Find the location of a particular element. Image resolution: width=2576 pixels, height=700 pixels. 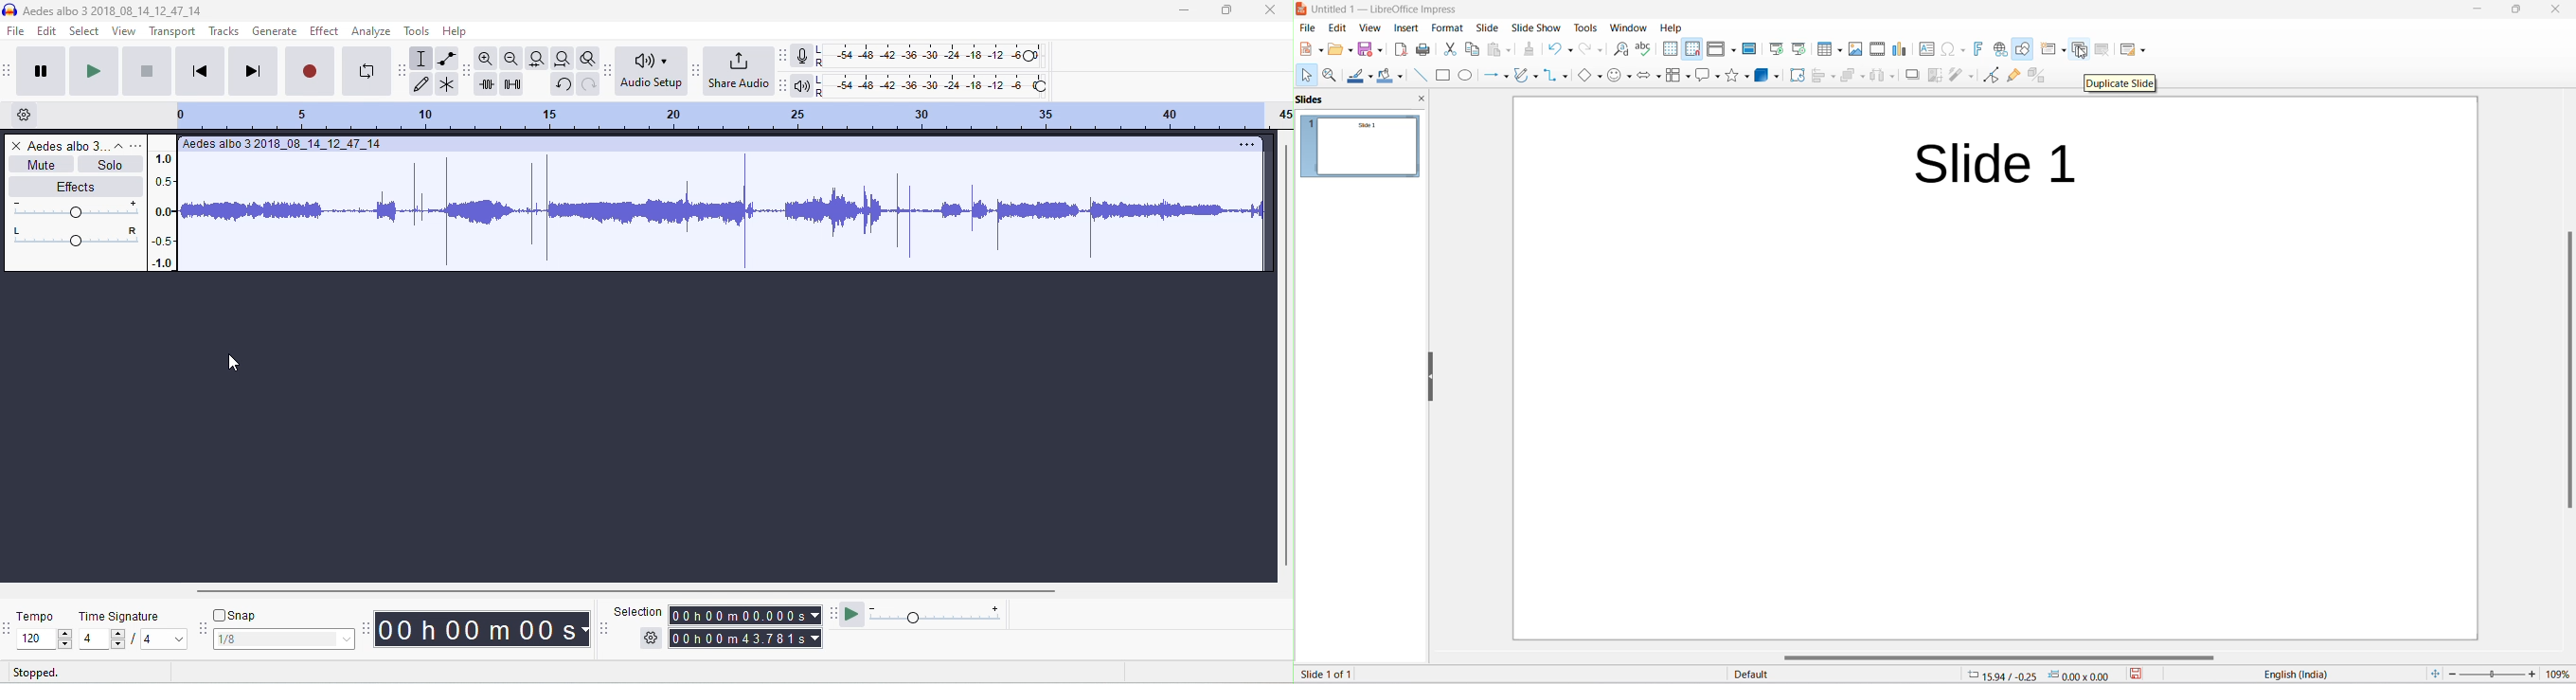

fit project to width is located at coordinates (562, 58).